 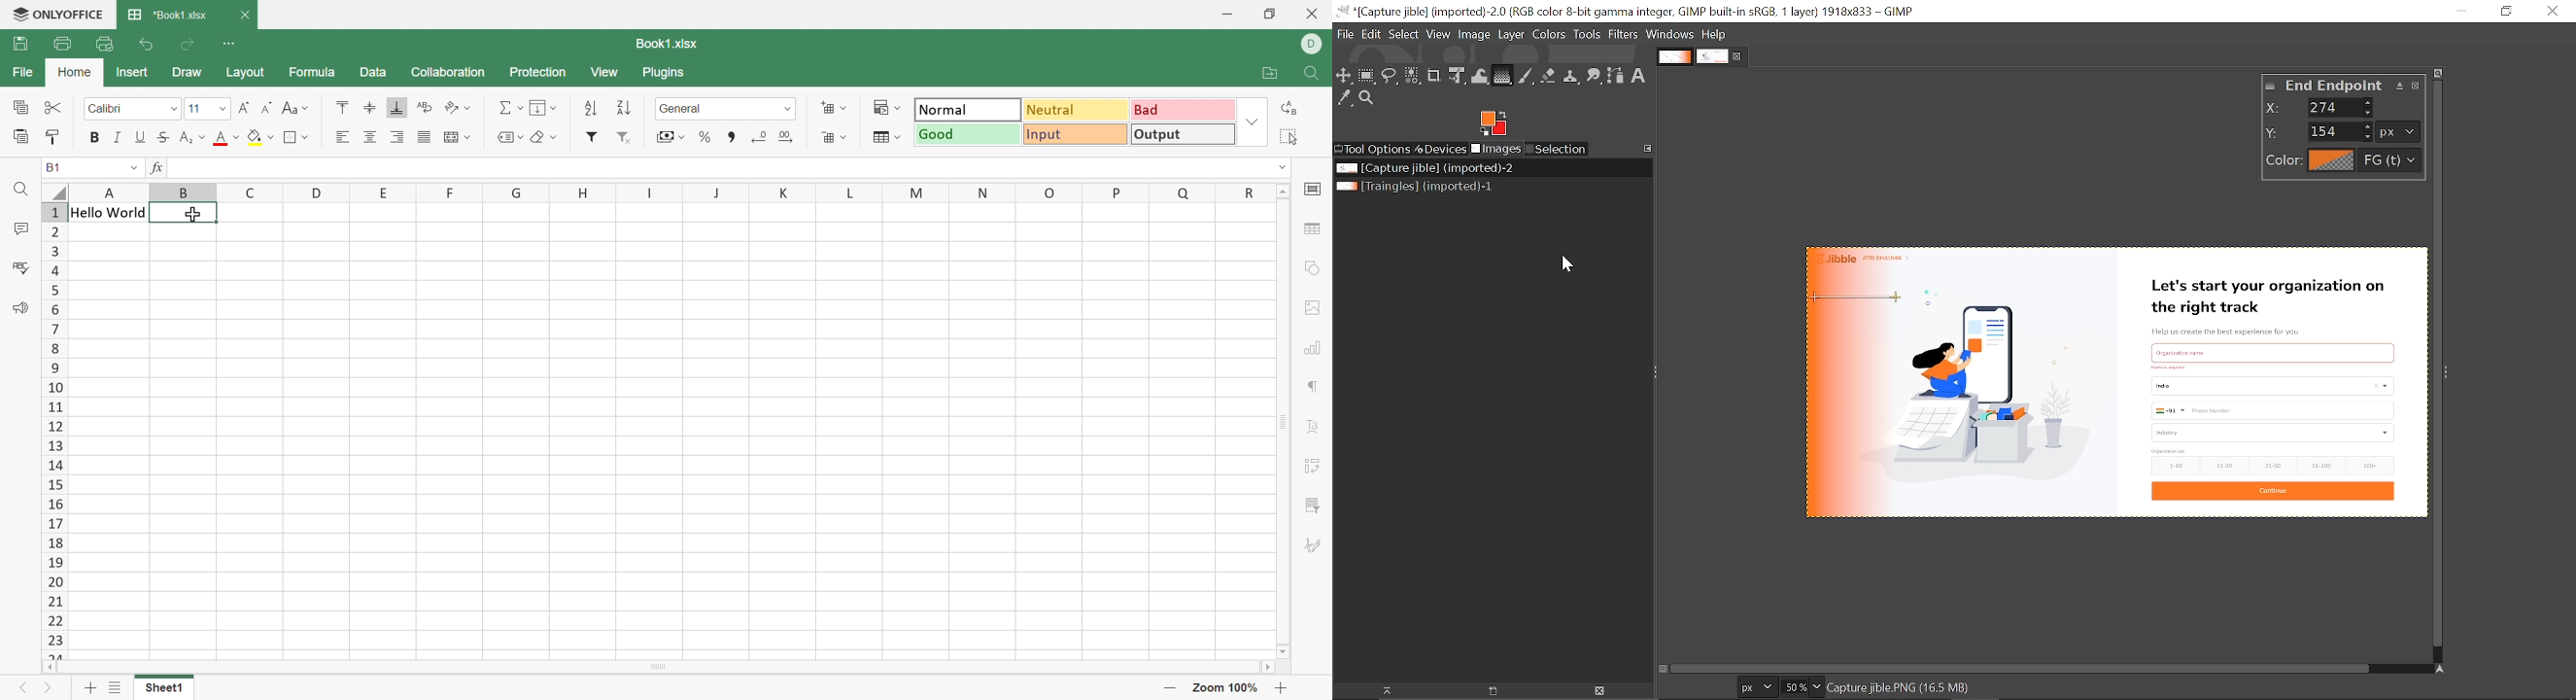 I want to click on Clear, so click(x=546, y=137).